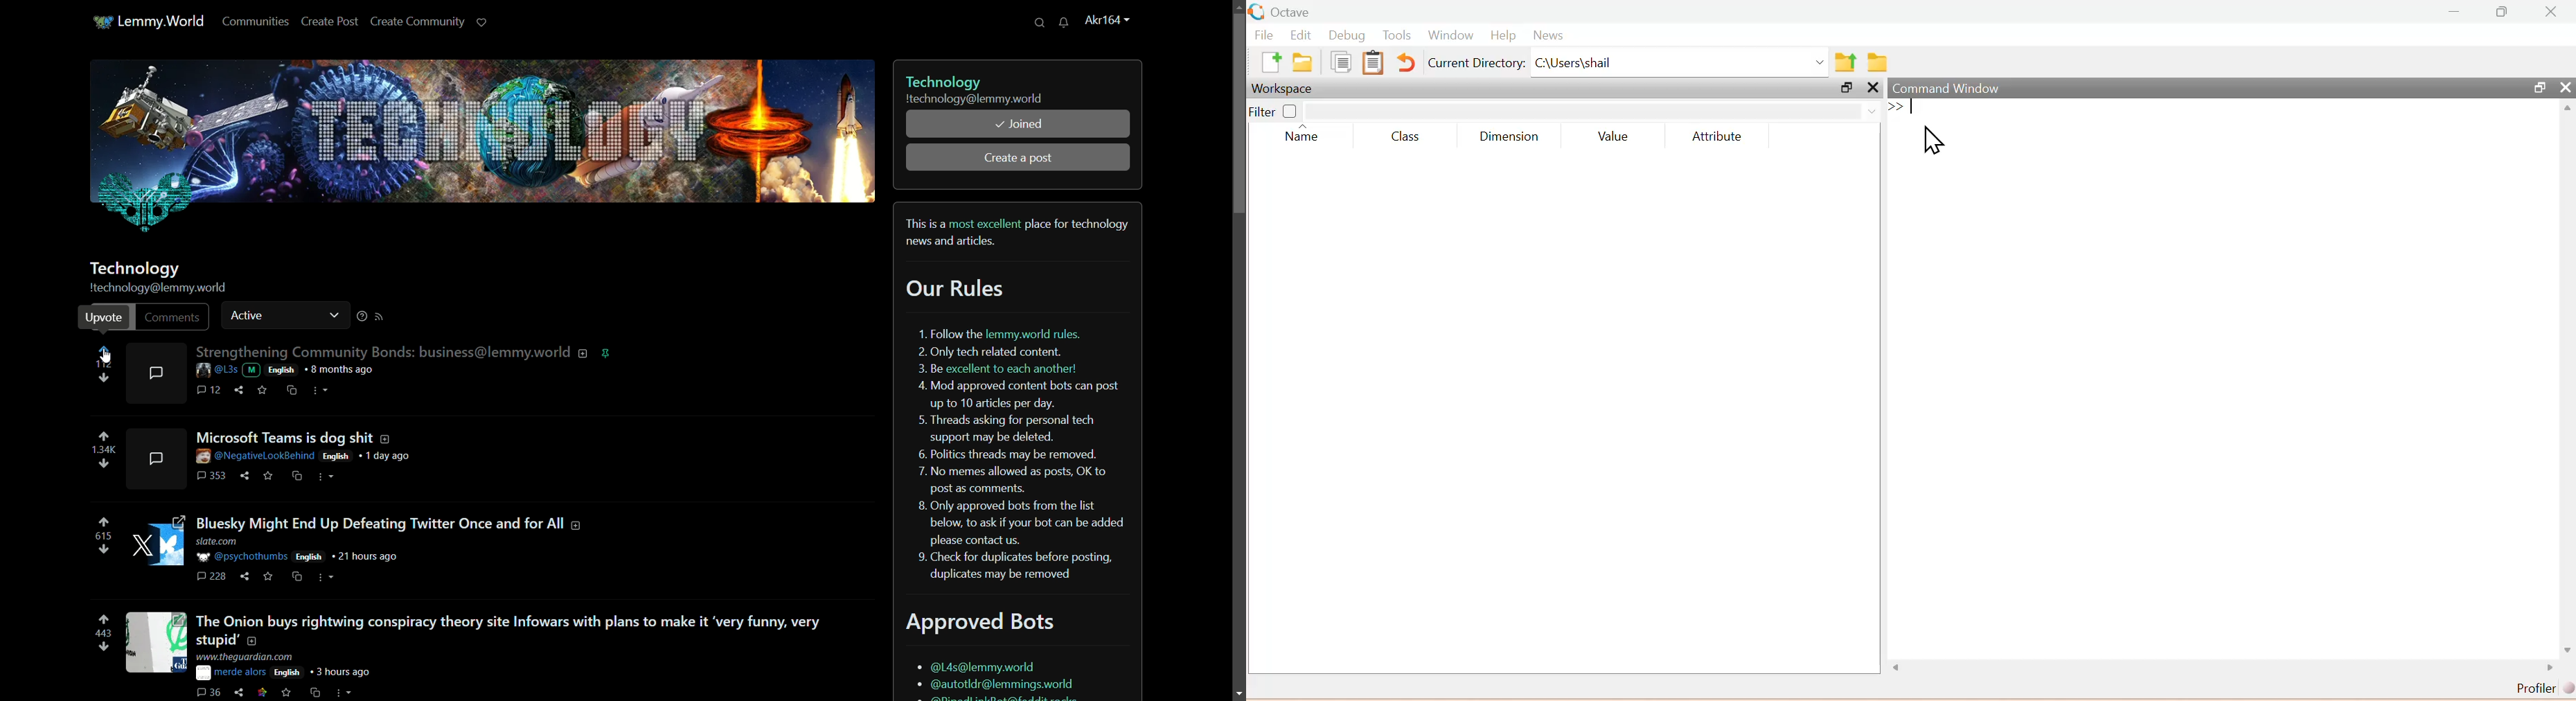  I want to click on post-3, so click(390, 523).